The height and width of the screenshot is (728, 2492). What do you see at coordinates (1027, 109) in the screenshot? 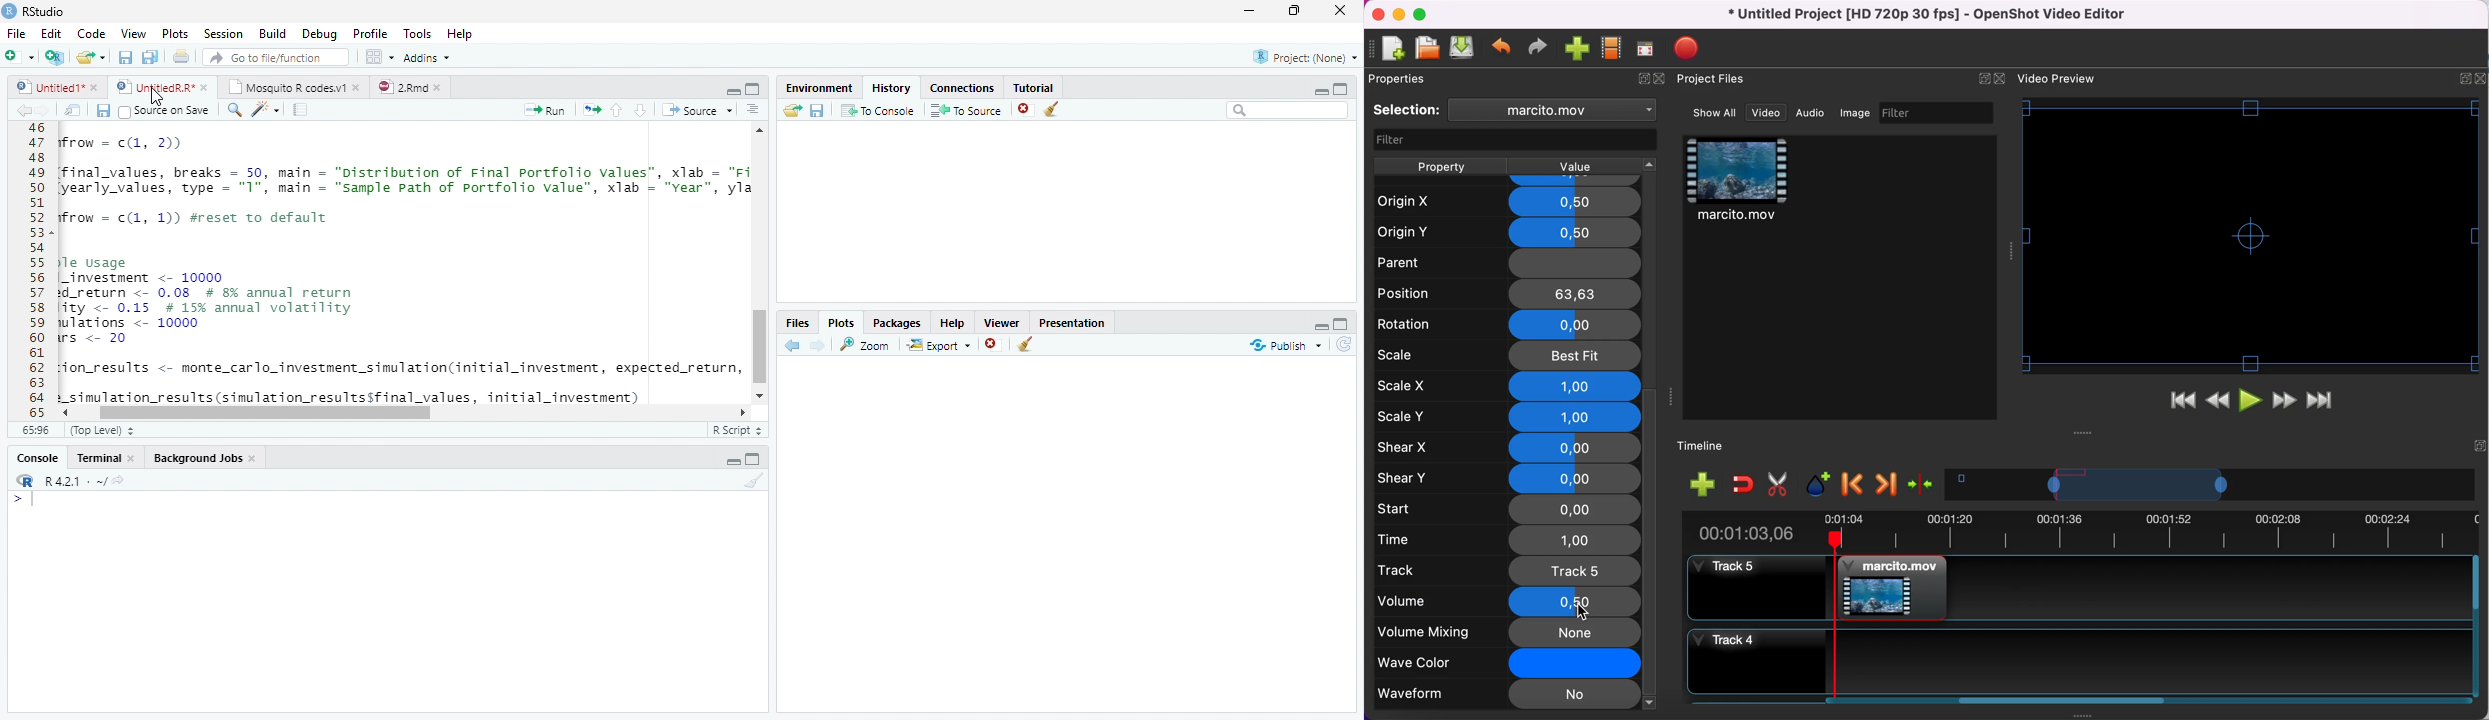
I see `Remove Selected` at bounding box center [1027, 109].